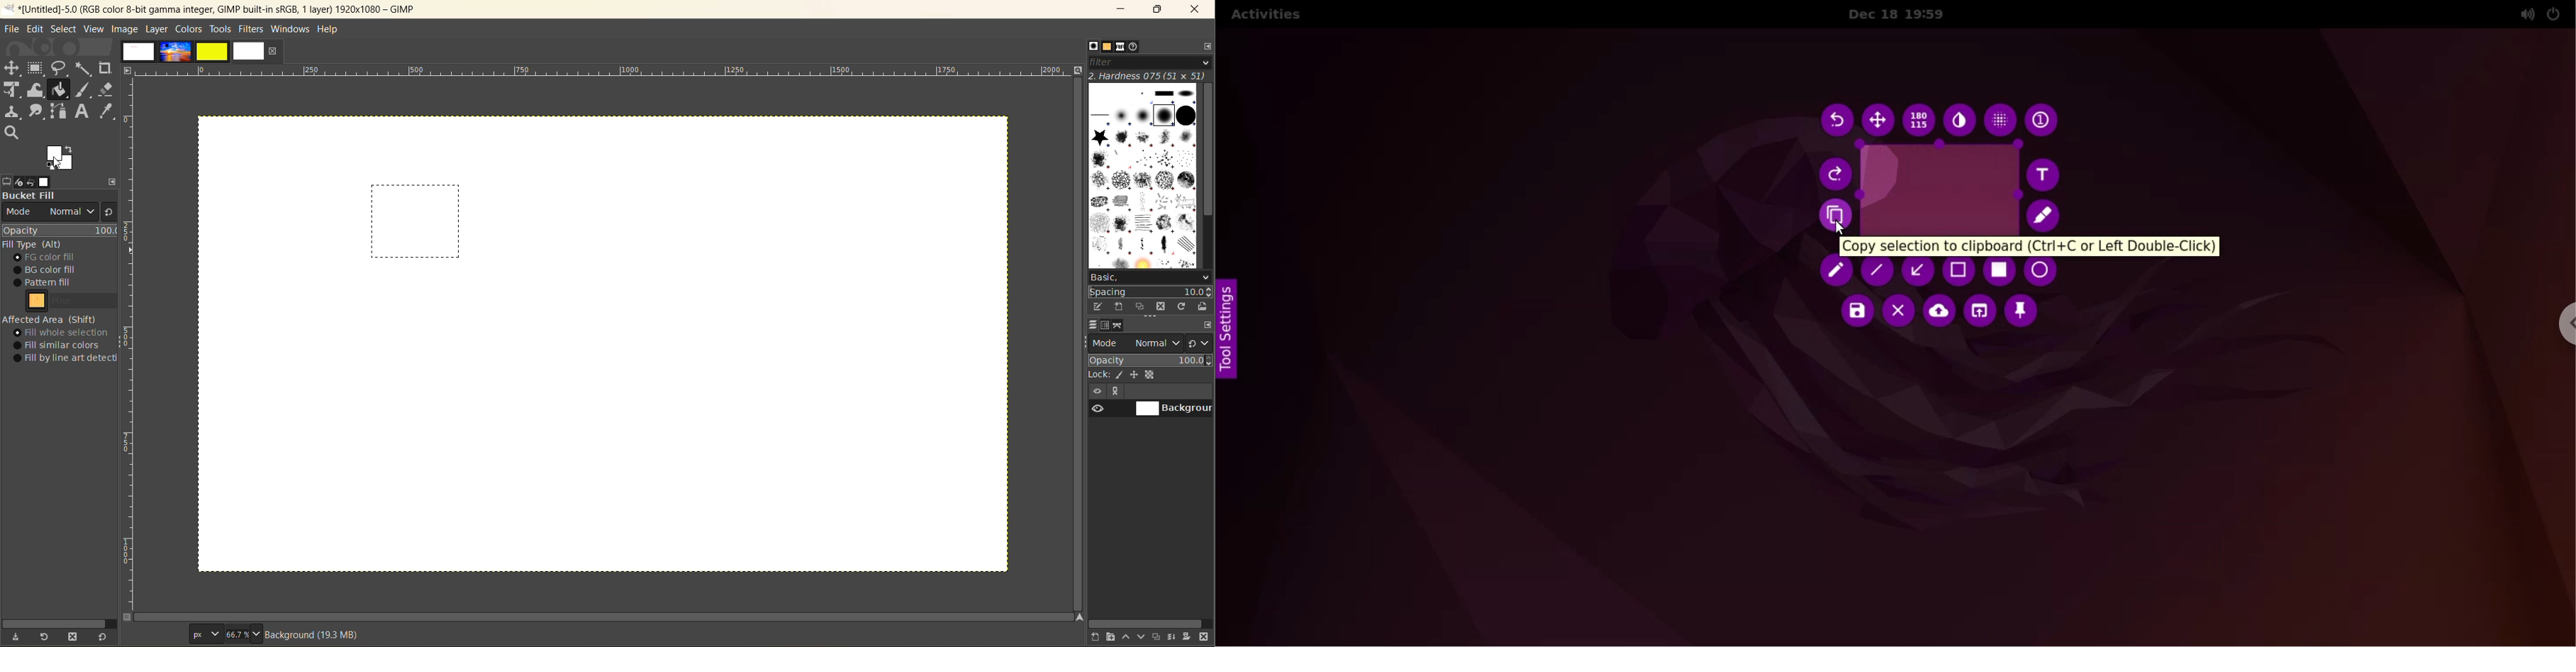  What do you see at coordinates (607, 617) in the screenshot?
I see `scroll bar` at bounding box center [607, 617].